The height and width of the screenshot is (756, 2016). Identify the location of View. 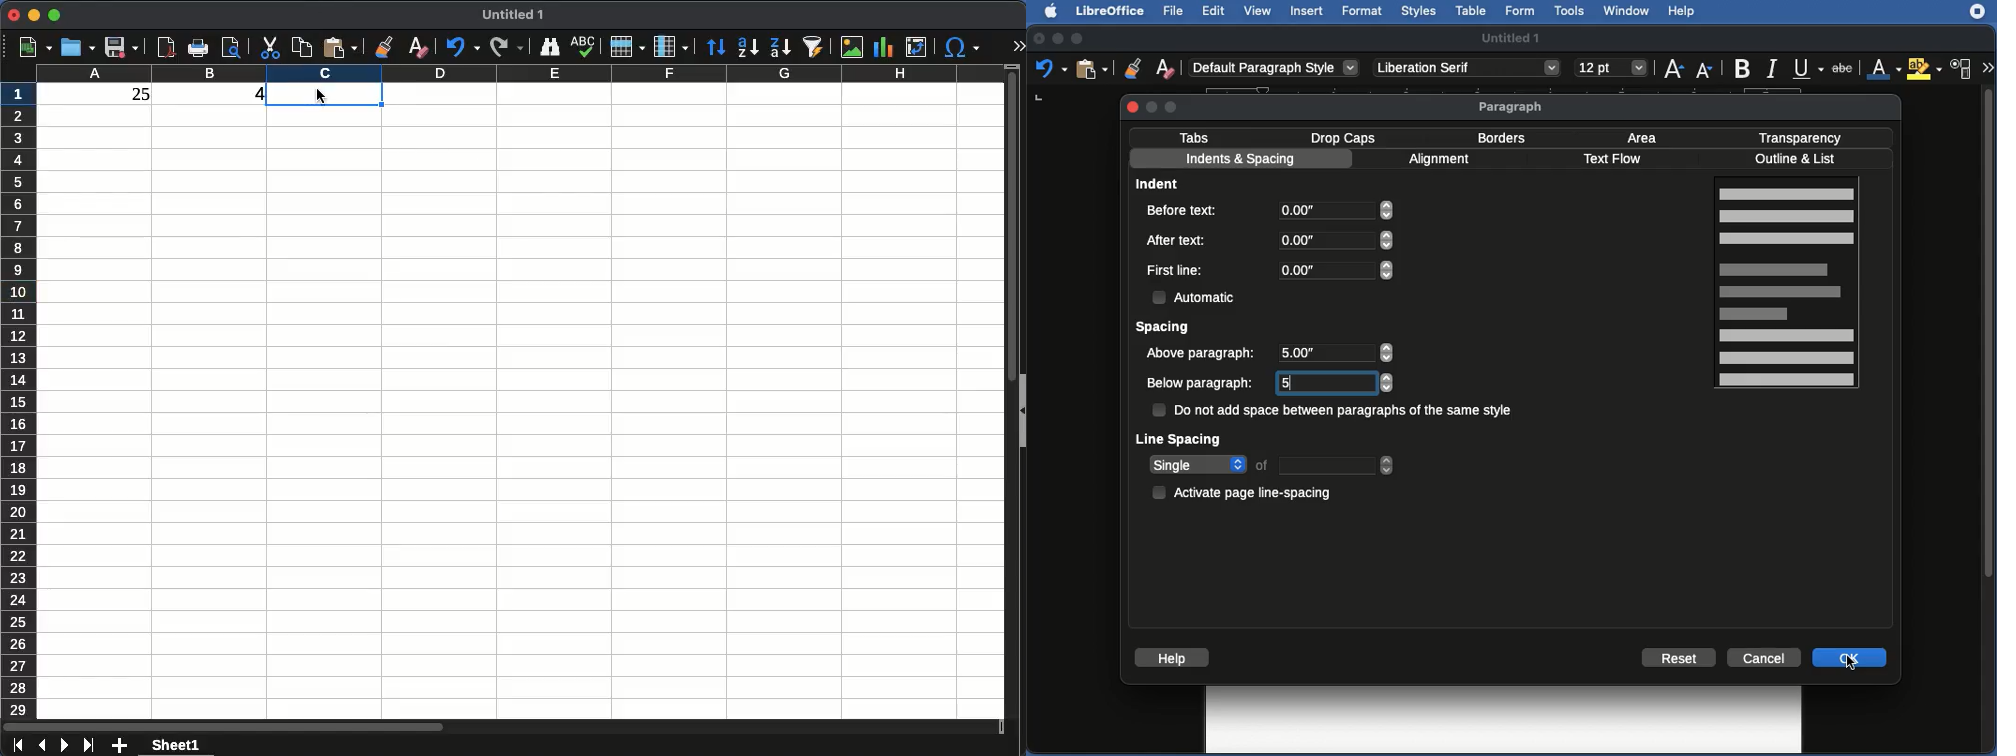
(1260, 12).